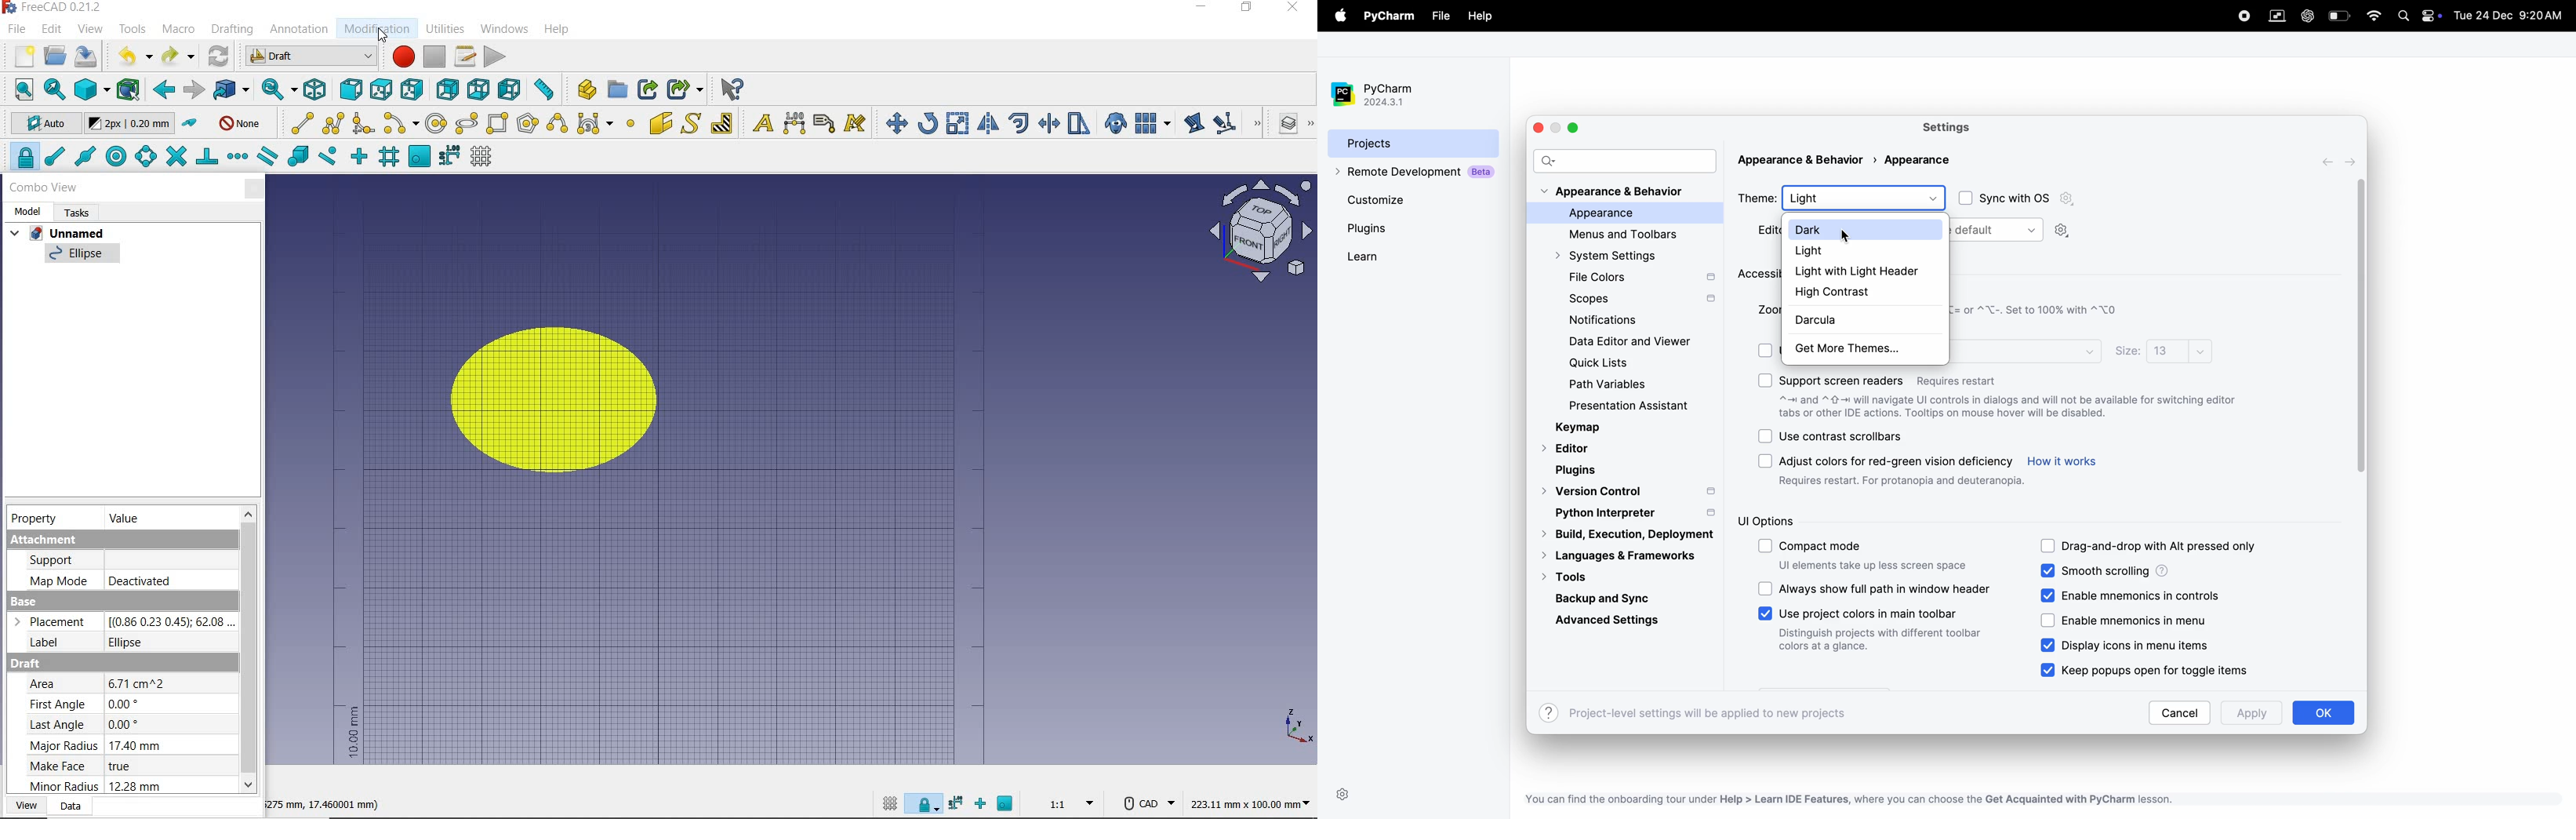  What do you see at coordinates (1807, 160) in the screenshot?
I see `apperance` at bounding box center [1807, 160].